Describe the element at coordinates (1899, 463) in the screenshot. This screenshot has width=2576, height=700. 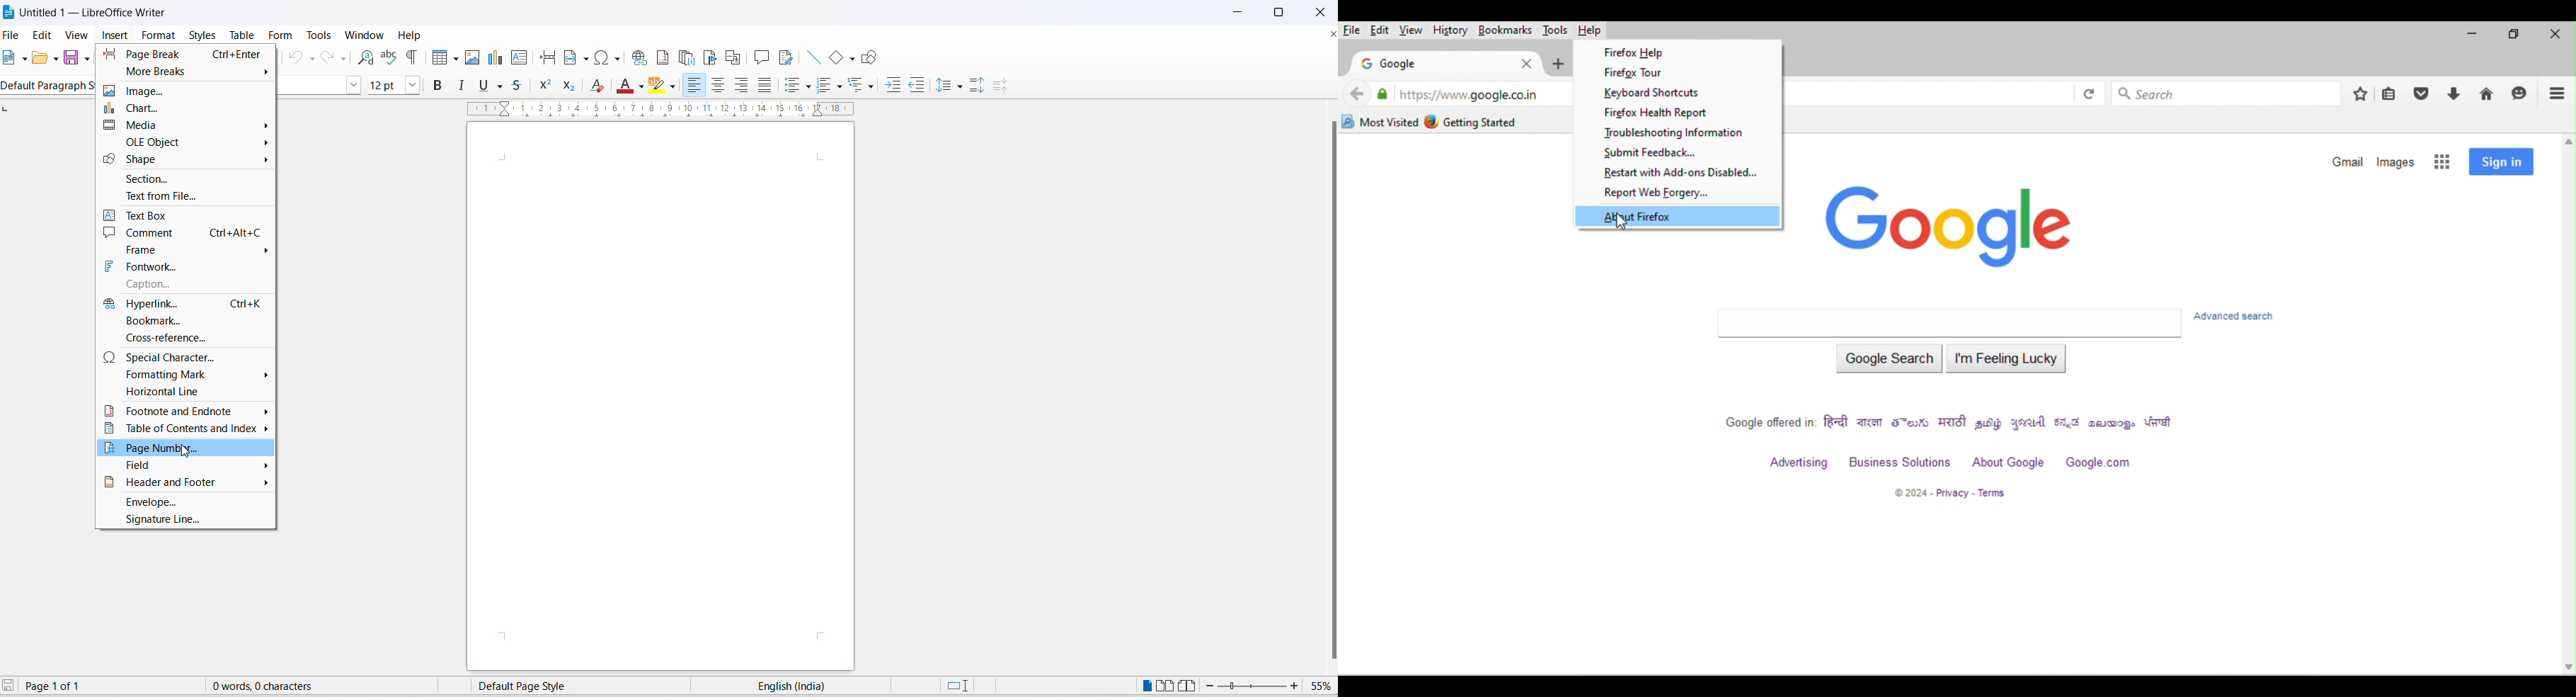
I see `business solutions` at that location.